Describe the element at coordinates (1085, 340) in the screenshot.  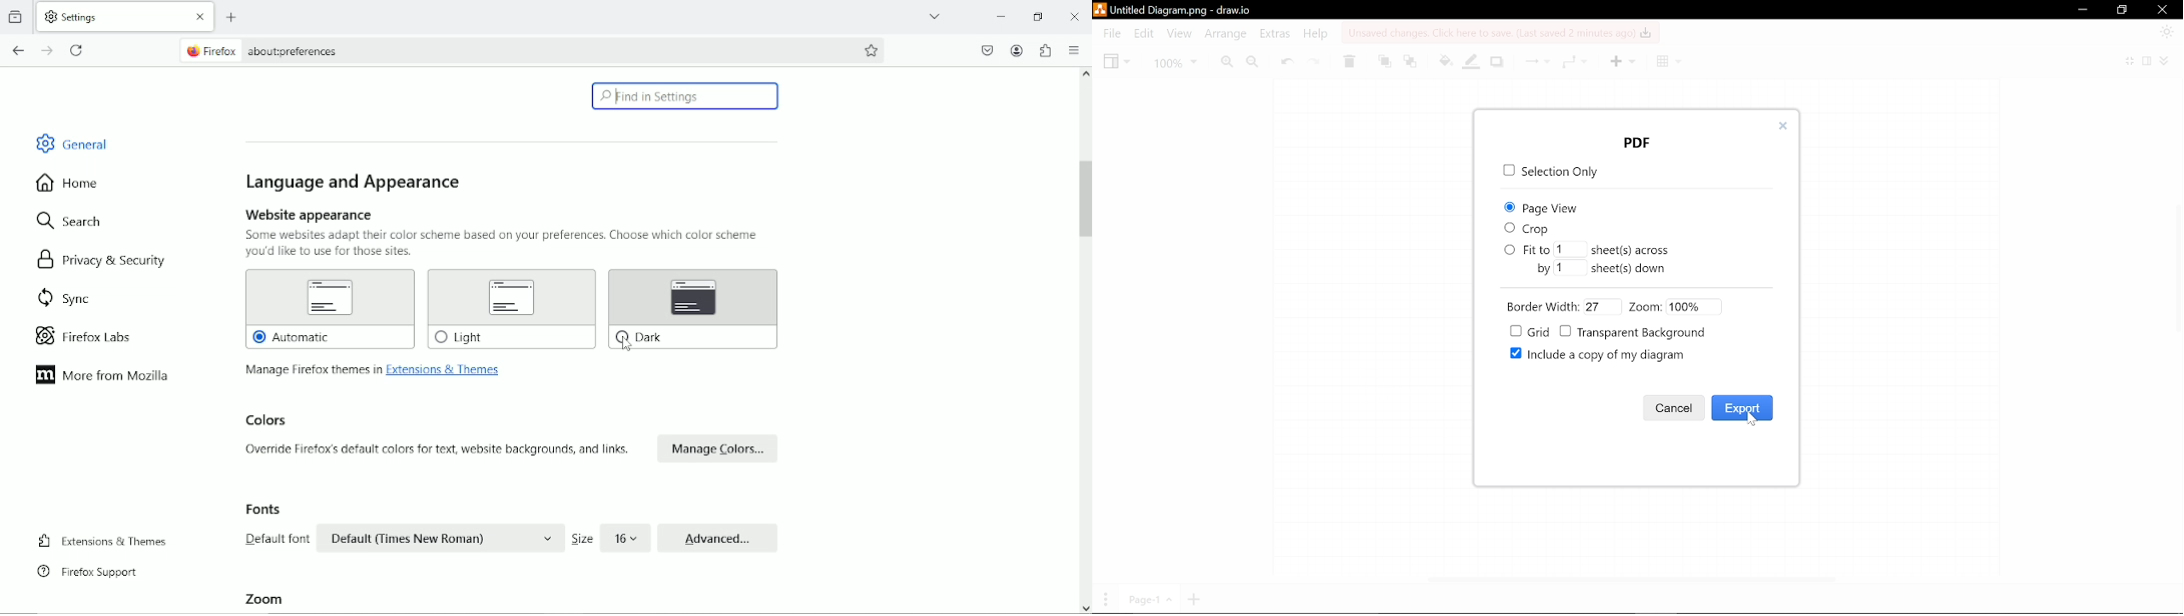
I see `vertical scroll bar` at that location.